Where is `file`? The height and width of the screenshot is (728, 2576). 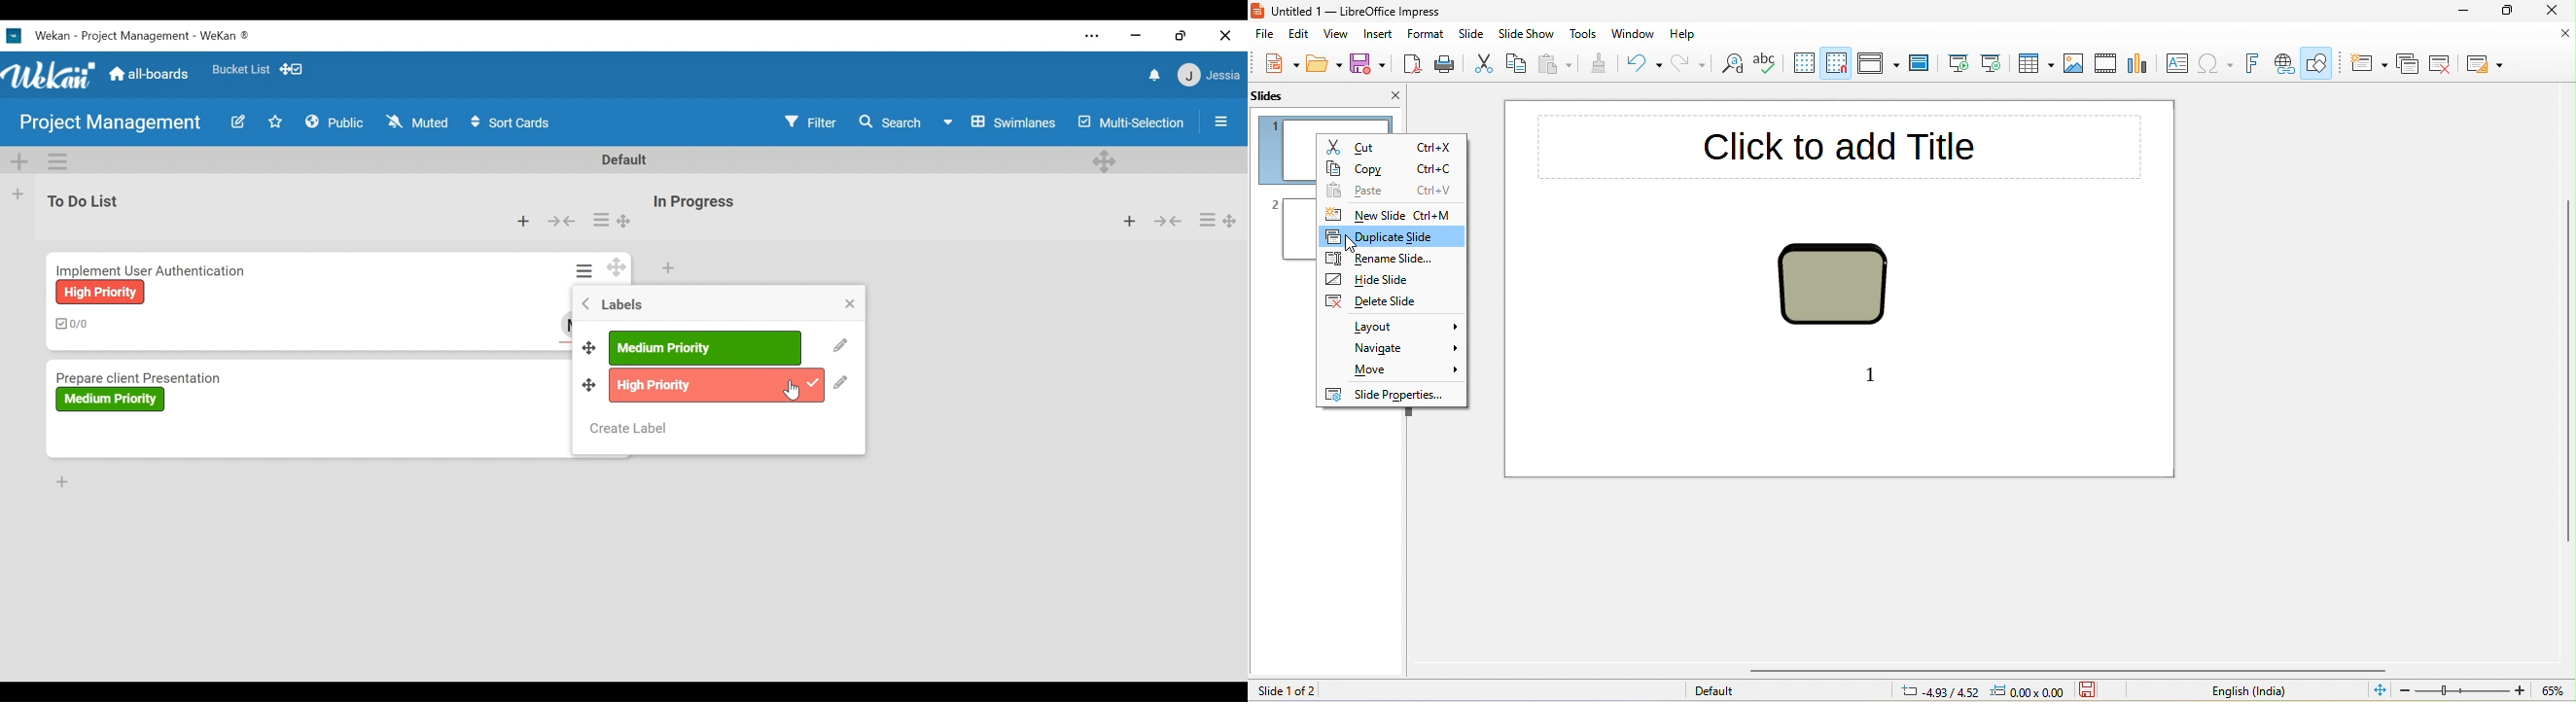 file is located at coordinates (1266, 35).